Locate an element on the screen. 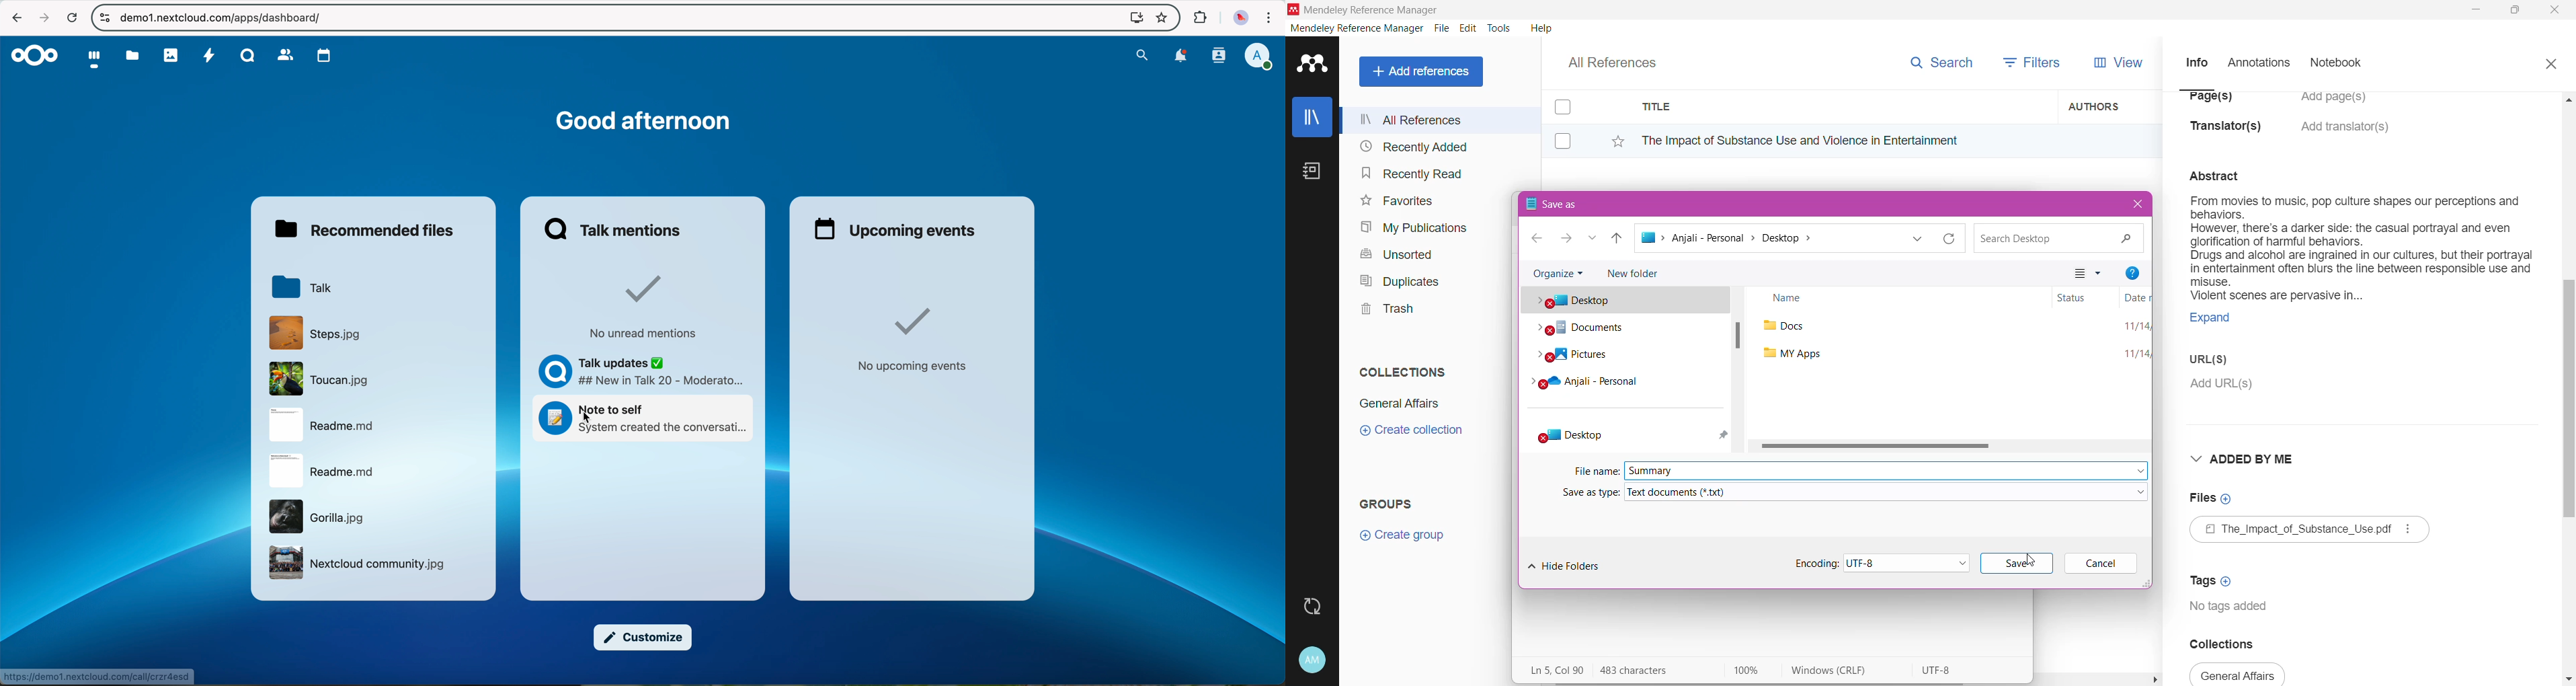 The height and width of the screenshot is (700, 2576). photos is located at coordinates (170, 54).